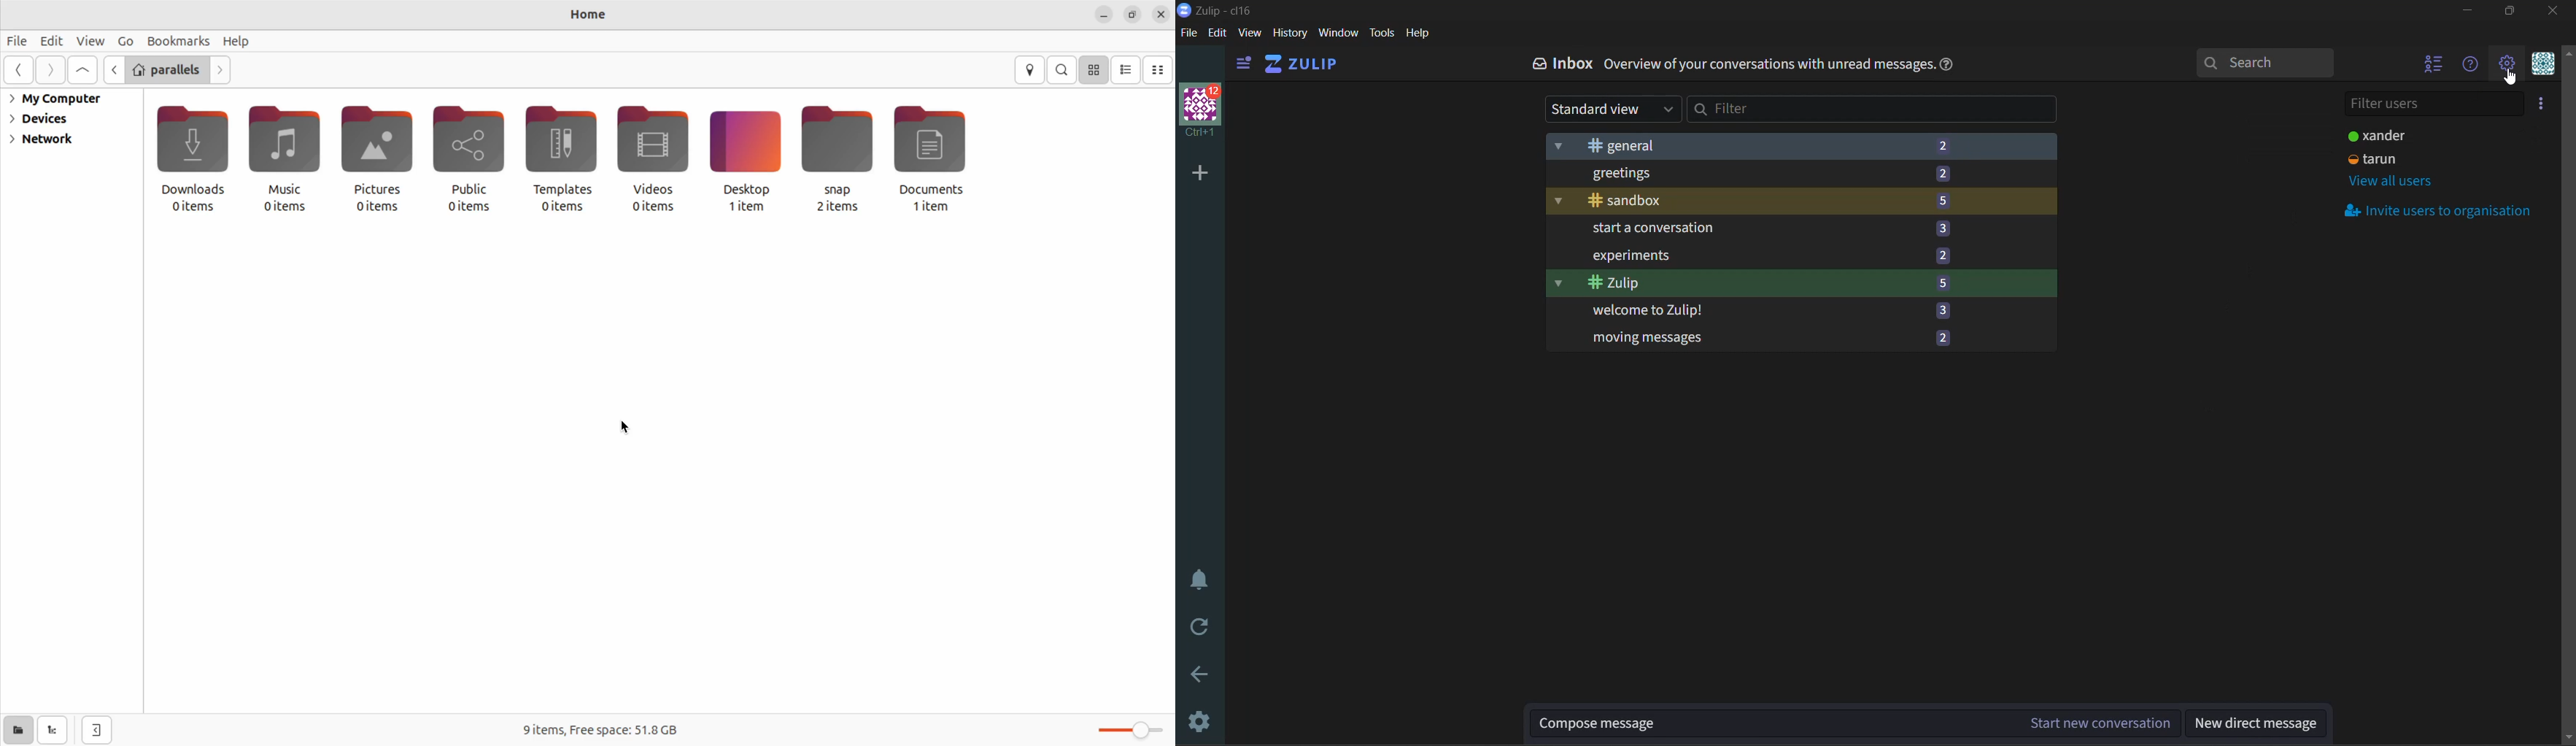  Describe the element at coordinates (1218, 12) in the screenshot. I see `app name and organisation name` at that location.